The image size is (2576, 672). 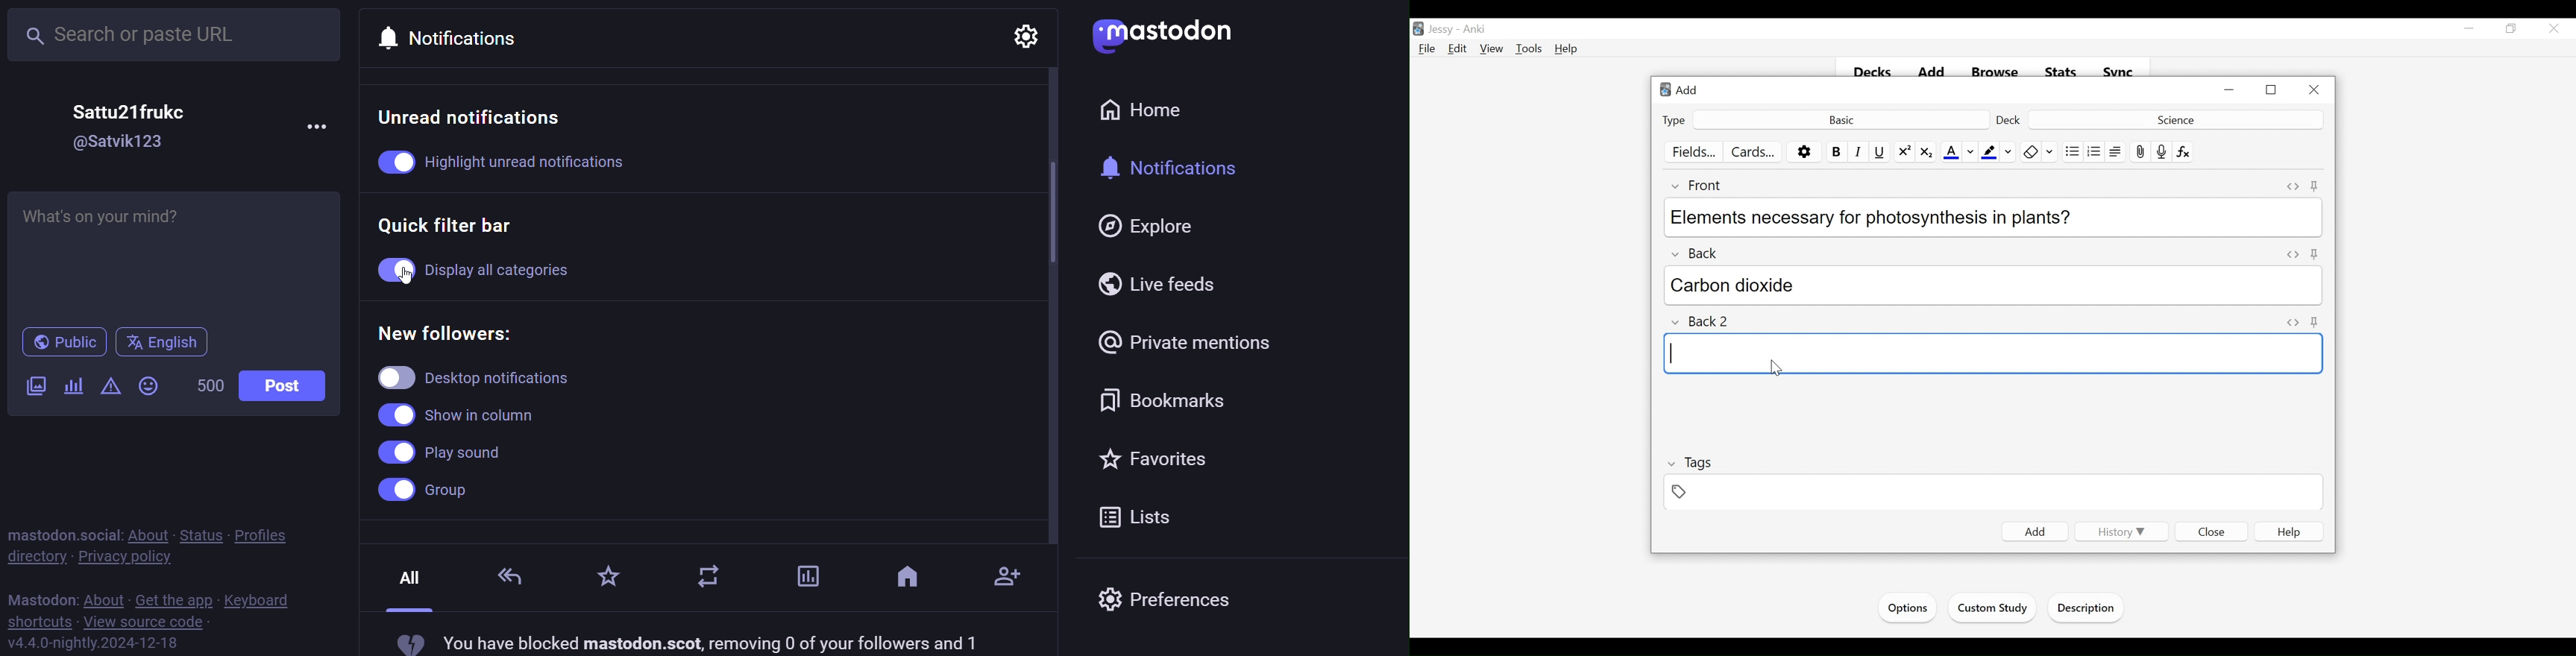 I want to click on group, so click(x=433, y=492).